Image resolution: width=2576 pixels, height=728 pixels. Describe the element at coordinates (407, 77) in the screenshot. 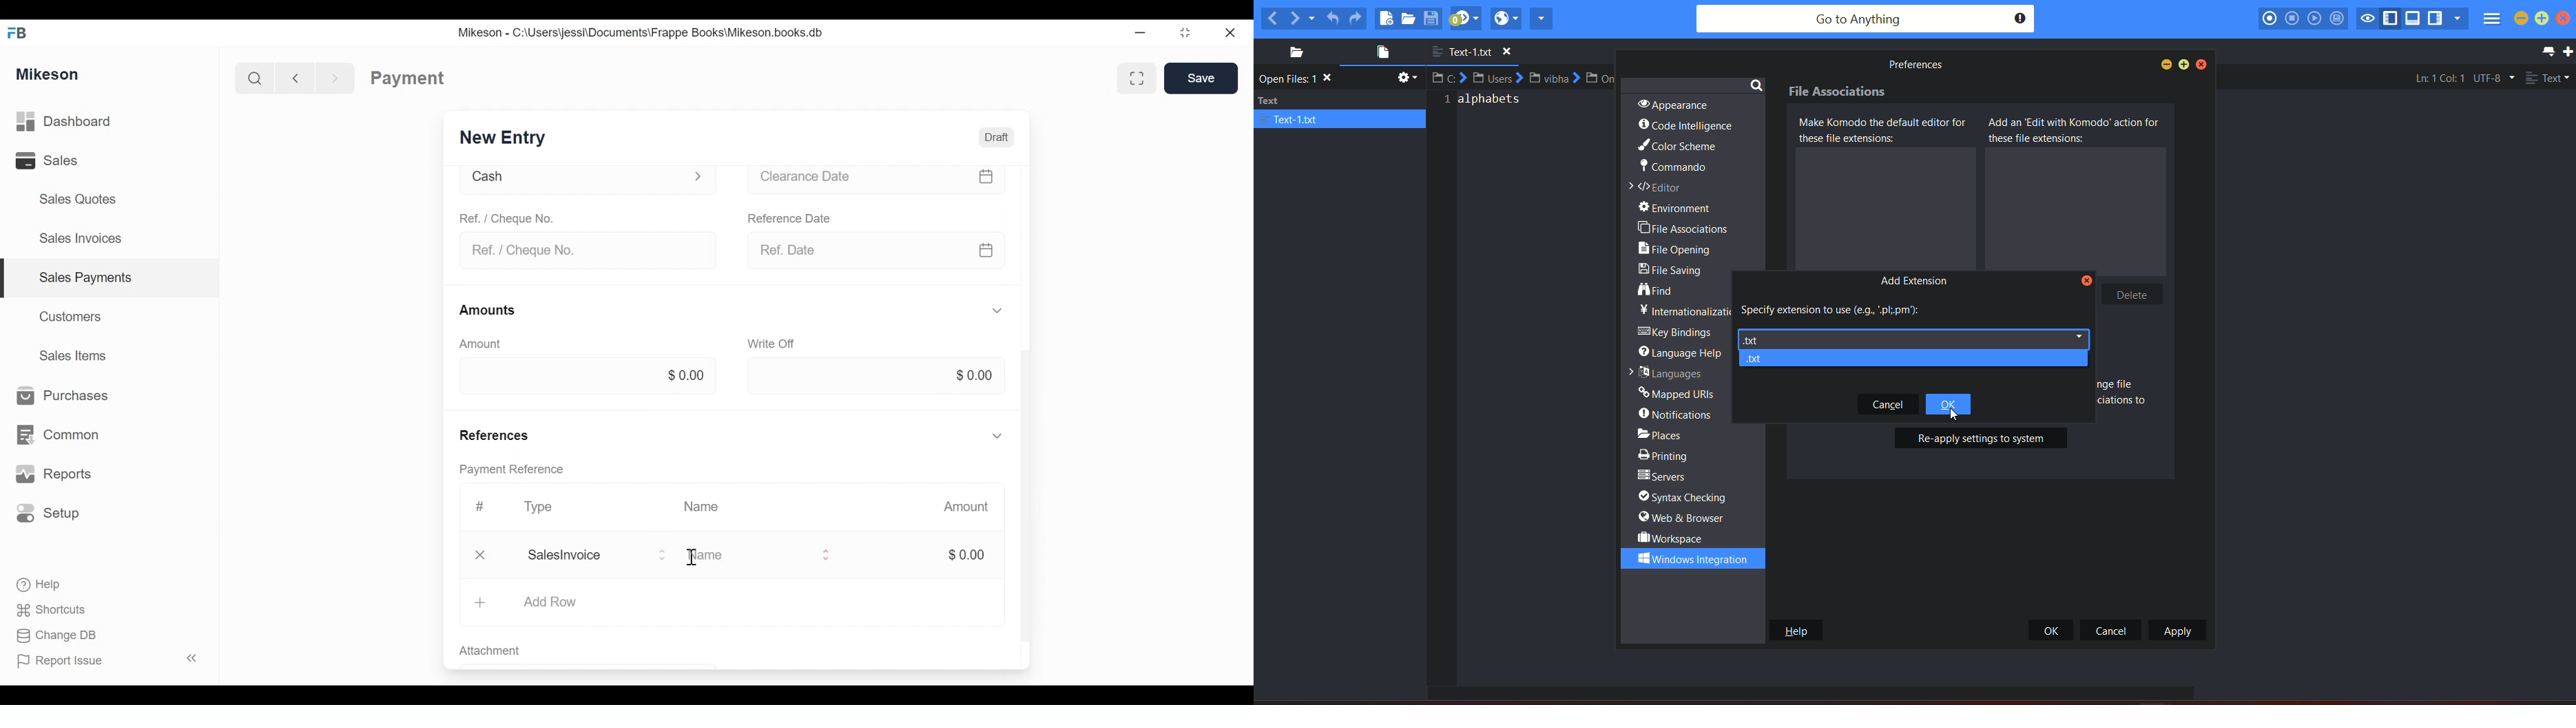

I see `Payment` at that location.